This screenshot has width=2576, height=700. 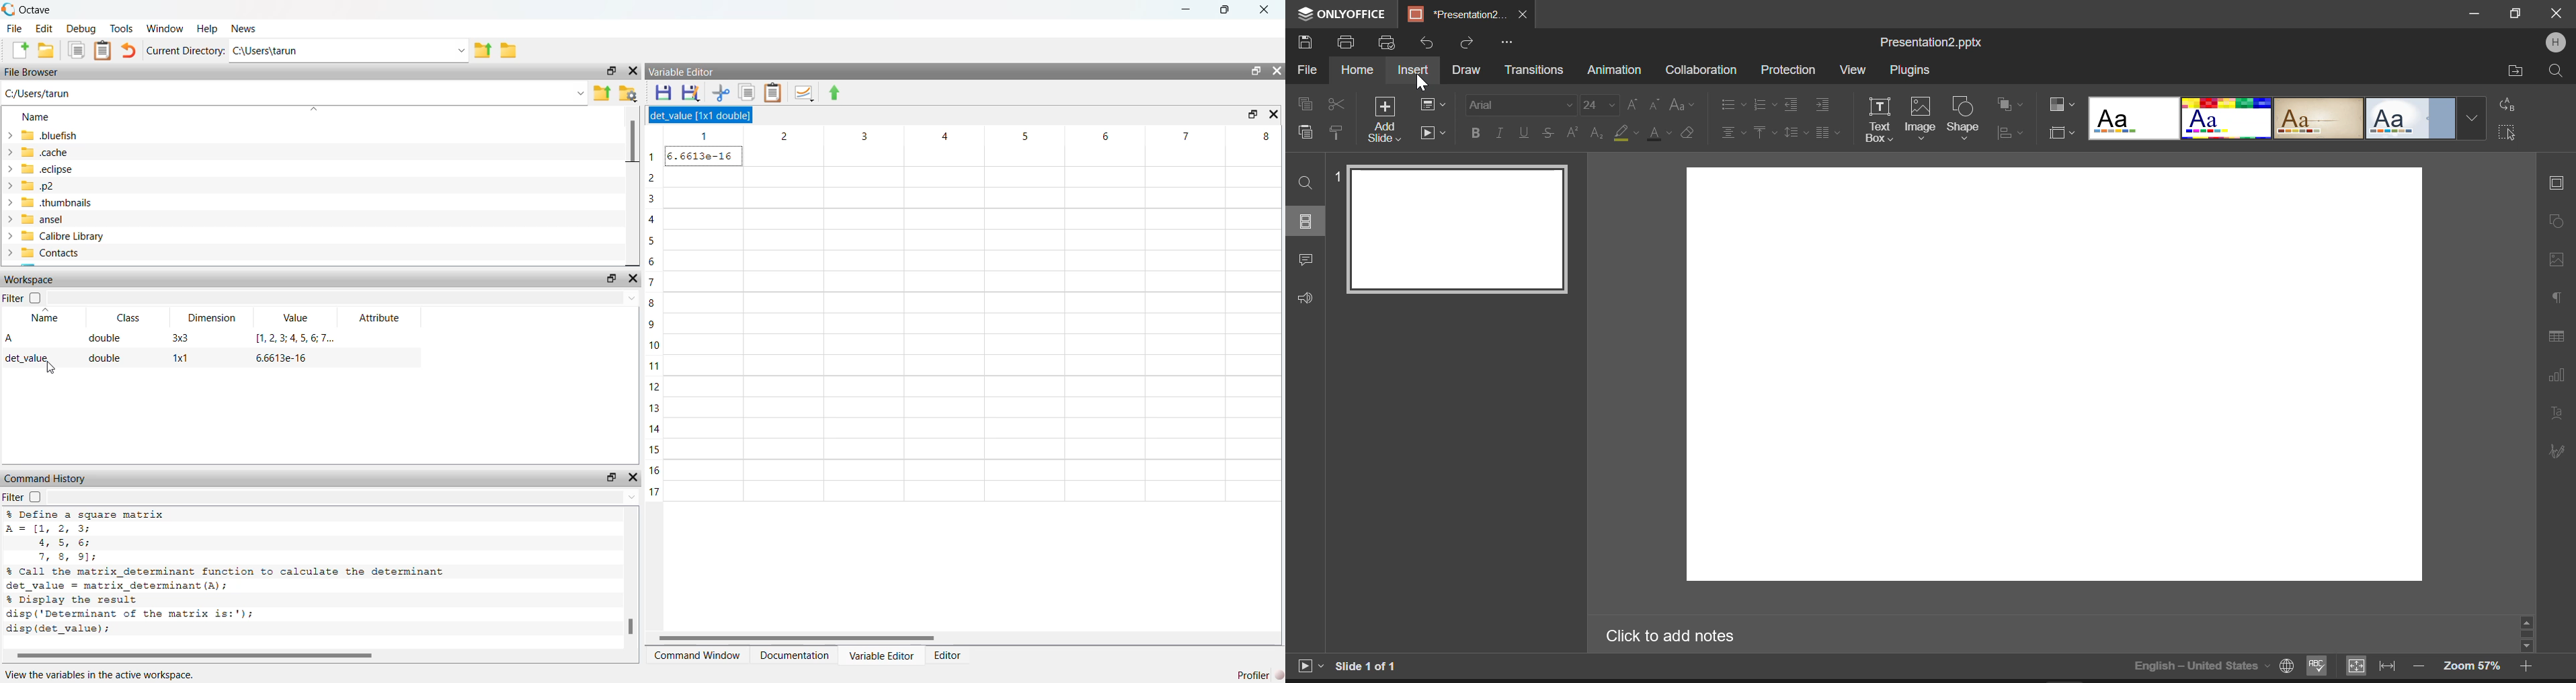 What do you see at coordinates (2517, 14) in the screenshot?
I see `Minimize` at bounding box center [2517, 14].